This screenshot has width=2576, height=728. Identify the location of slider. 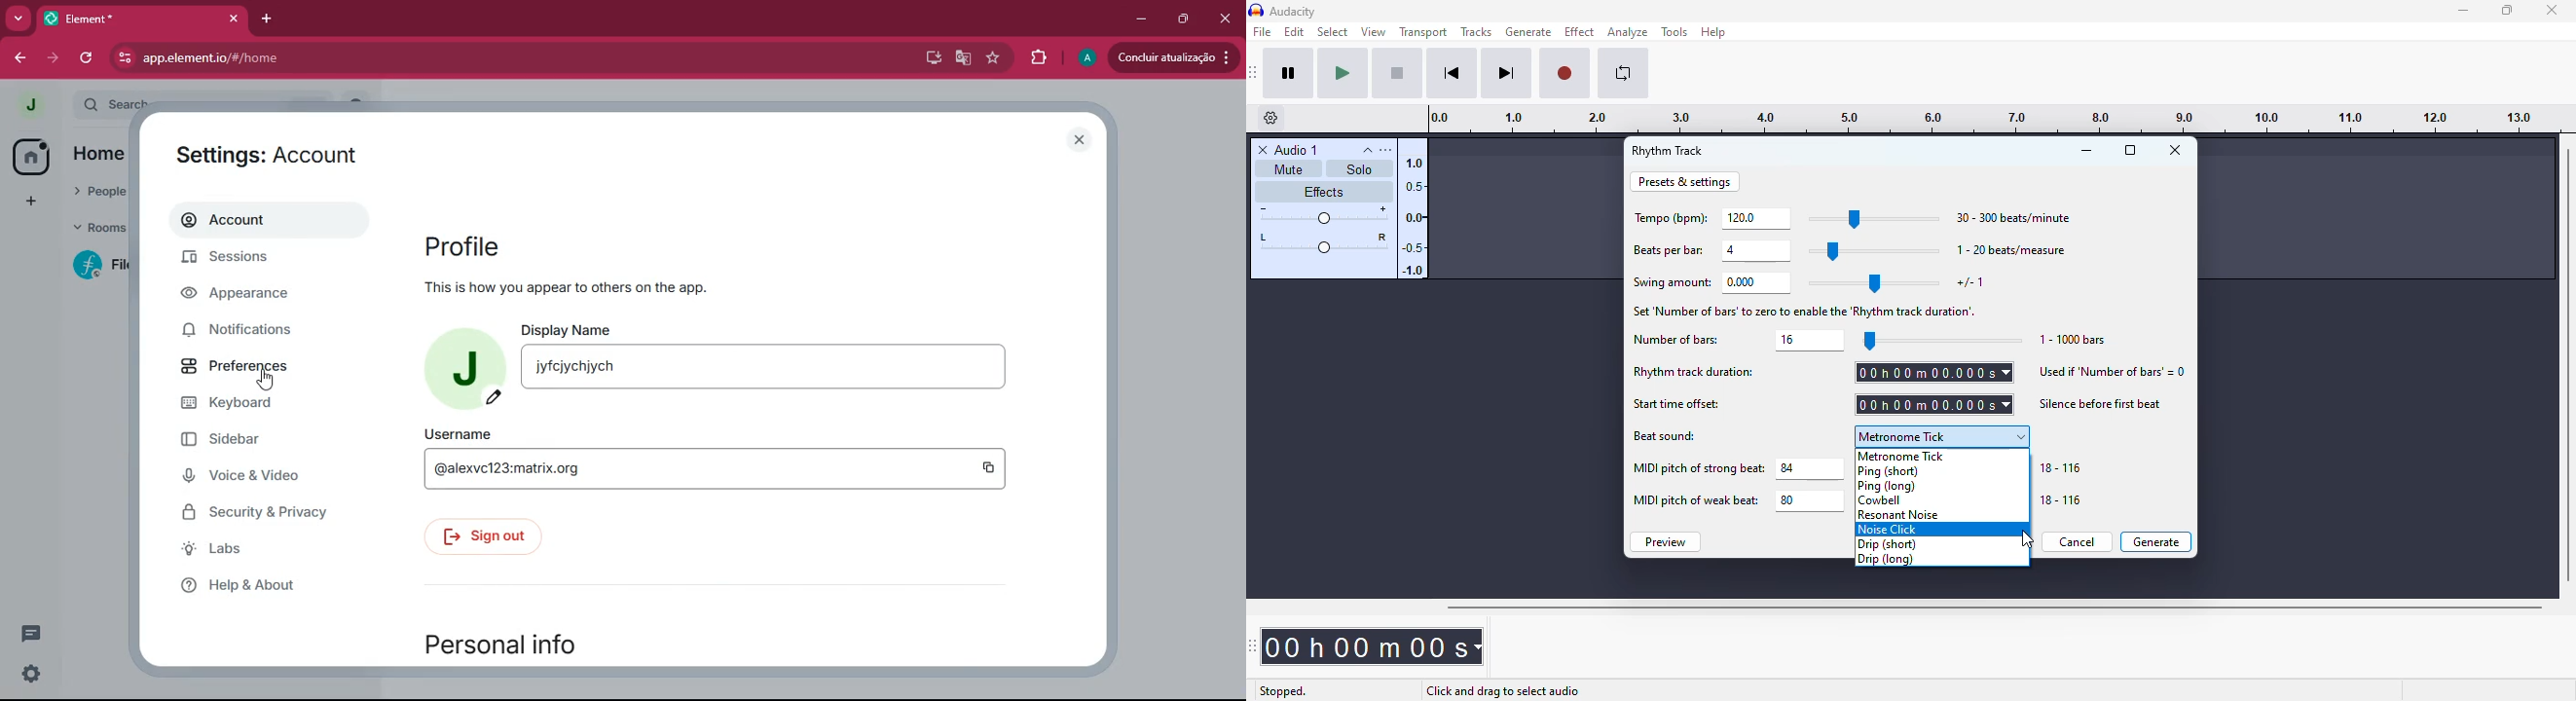
(1939, 340).